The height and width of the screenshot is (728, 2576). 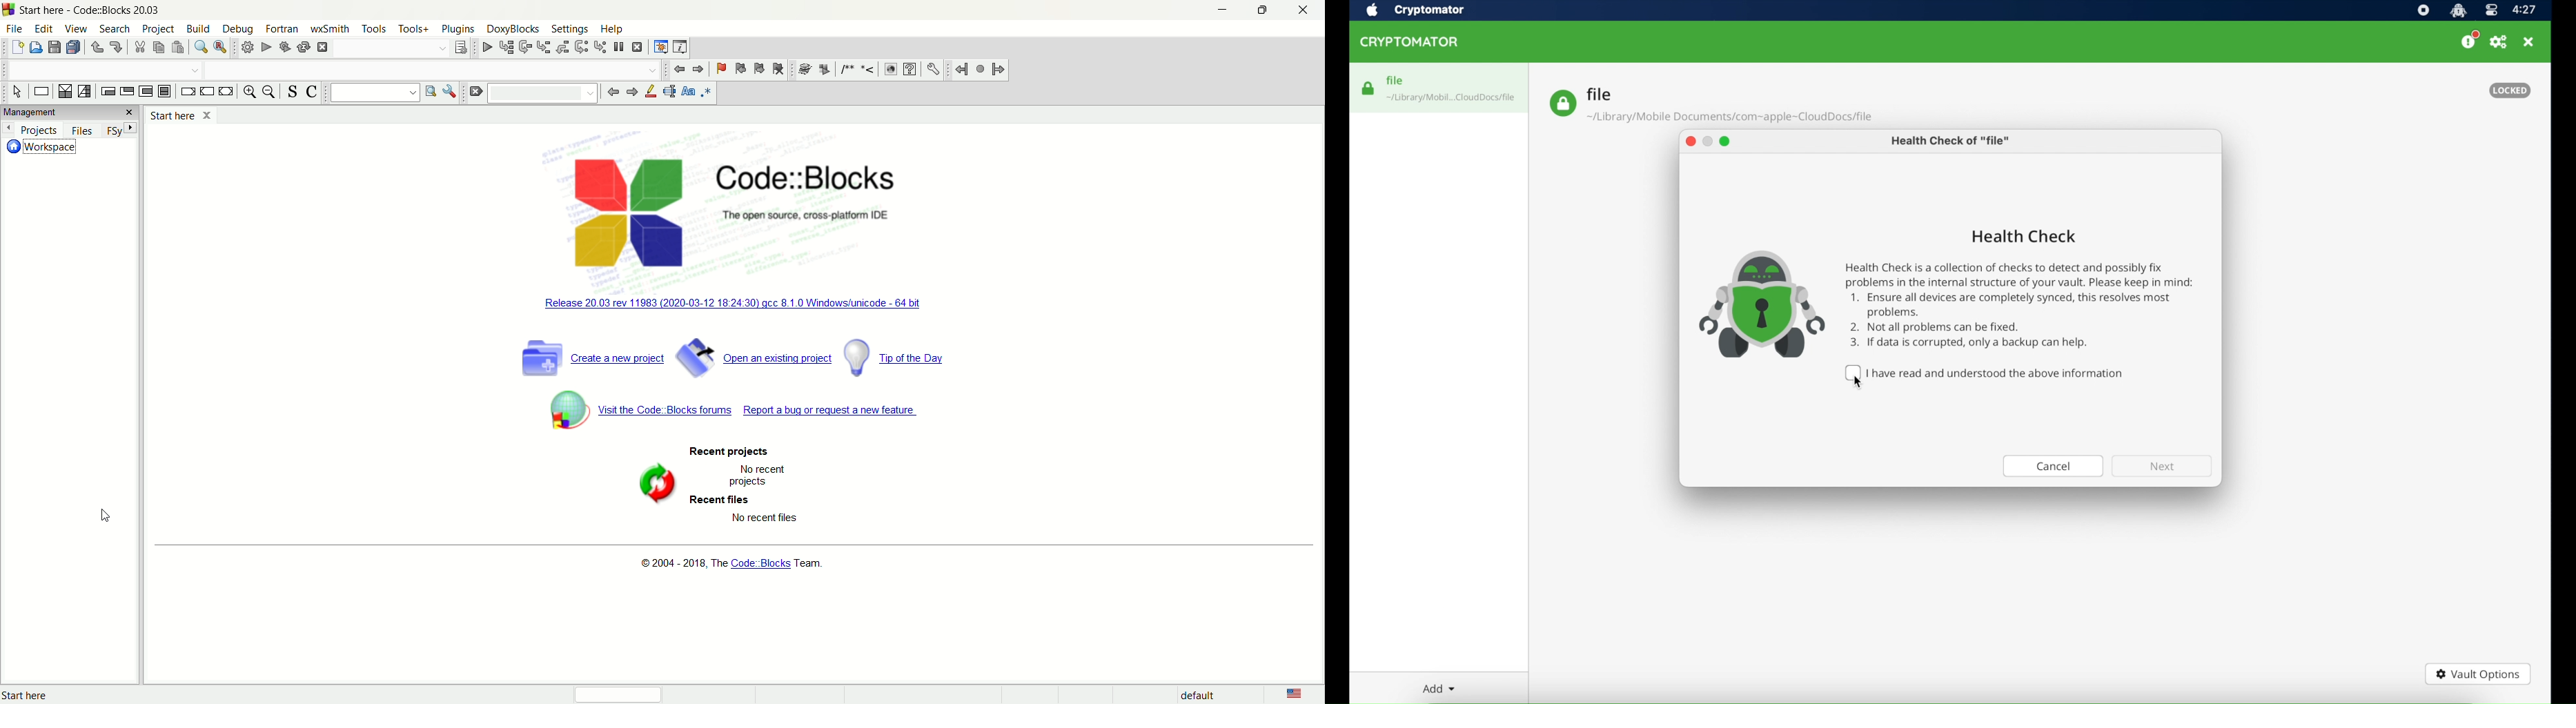 I want to click on language, so click(x=1301, y=695).